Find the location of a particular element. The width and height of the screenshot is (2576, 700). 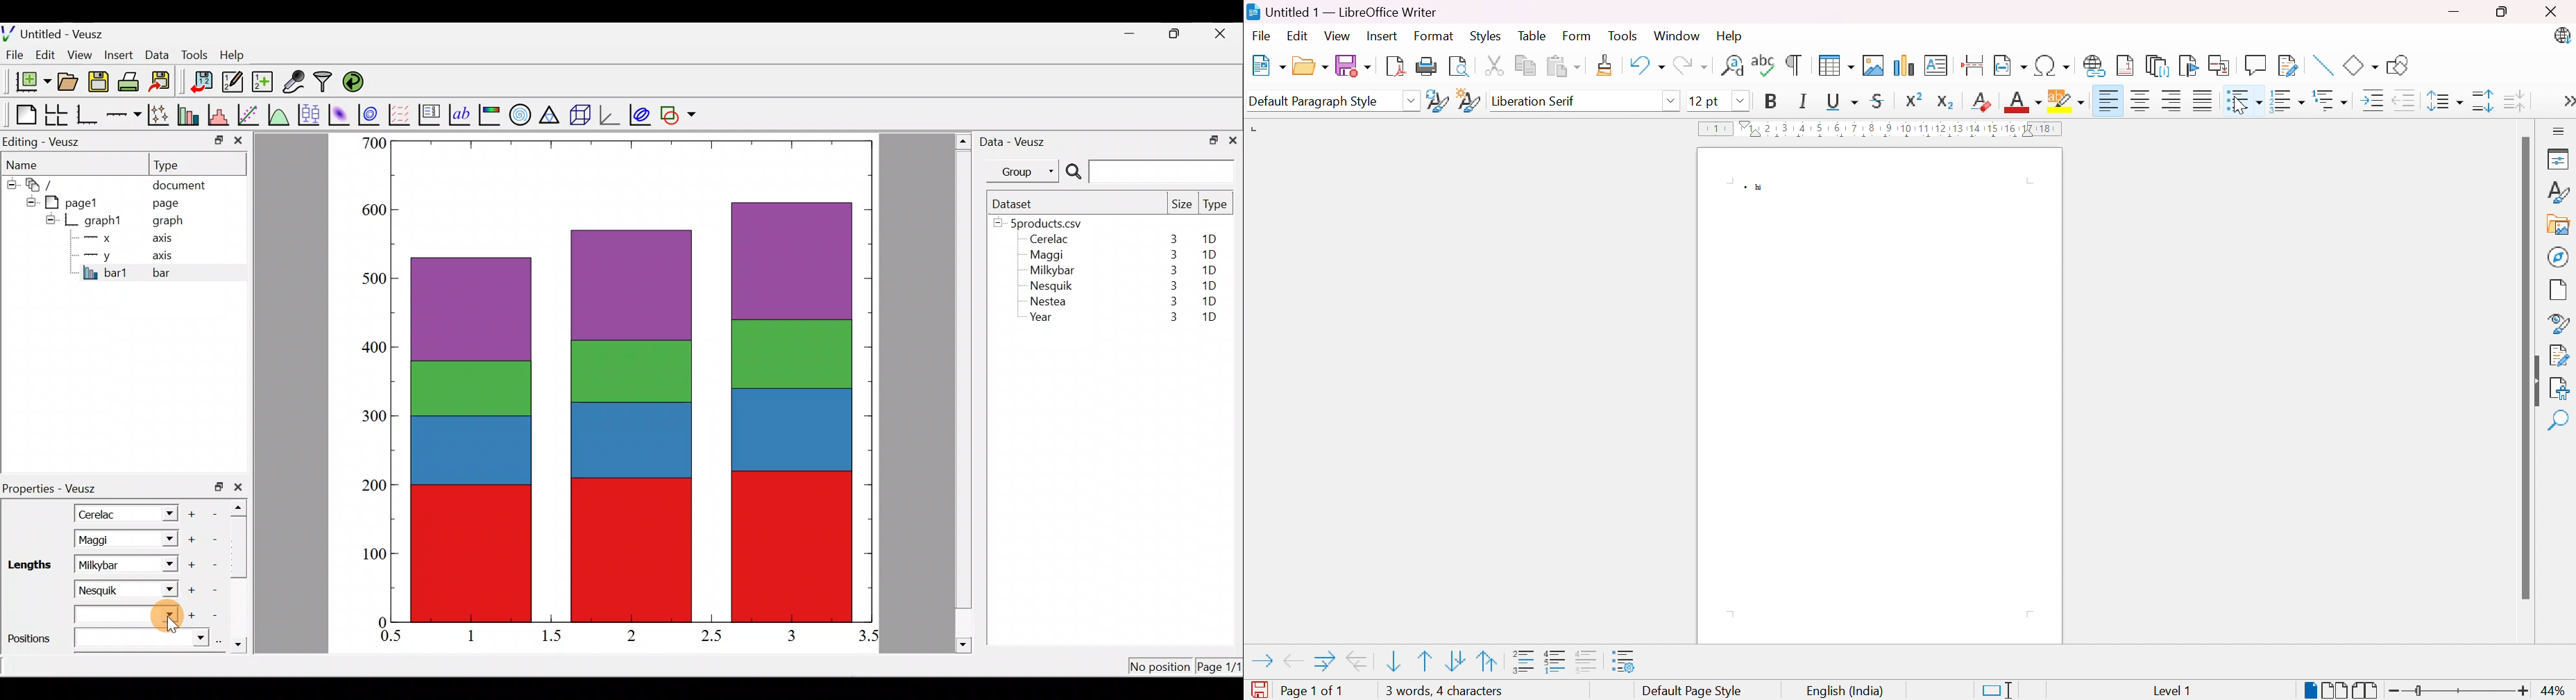

3.5 is located at coordinates (870, 638).